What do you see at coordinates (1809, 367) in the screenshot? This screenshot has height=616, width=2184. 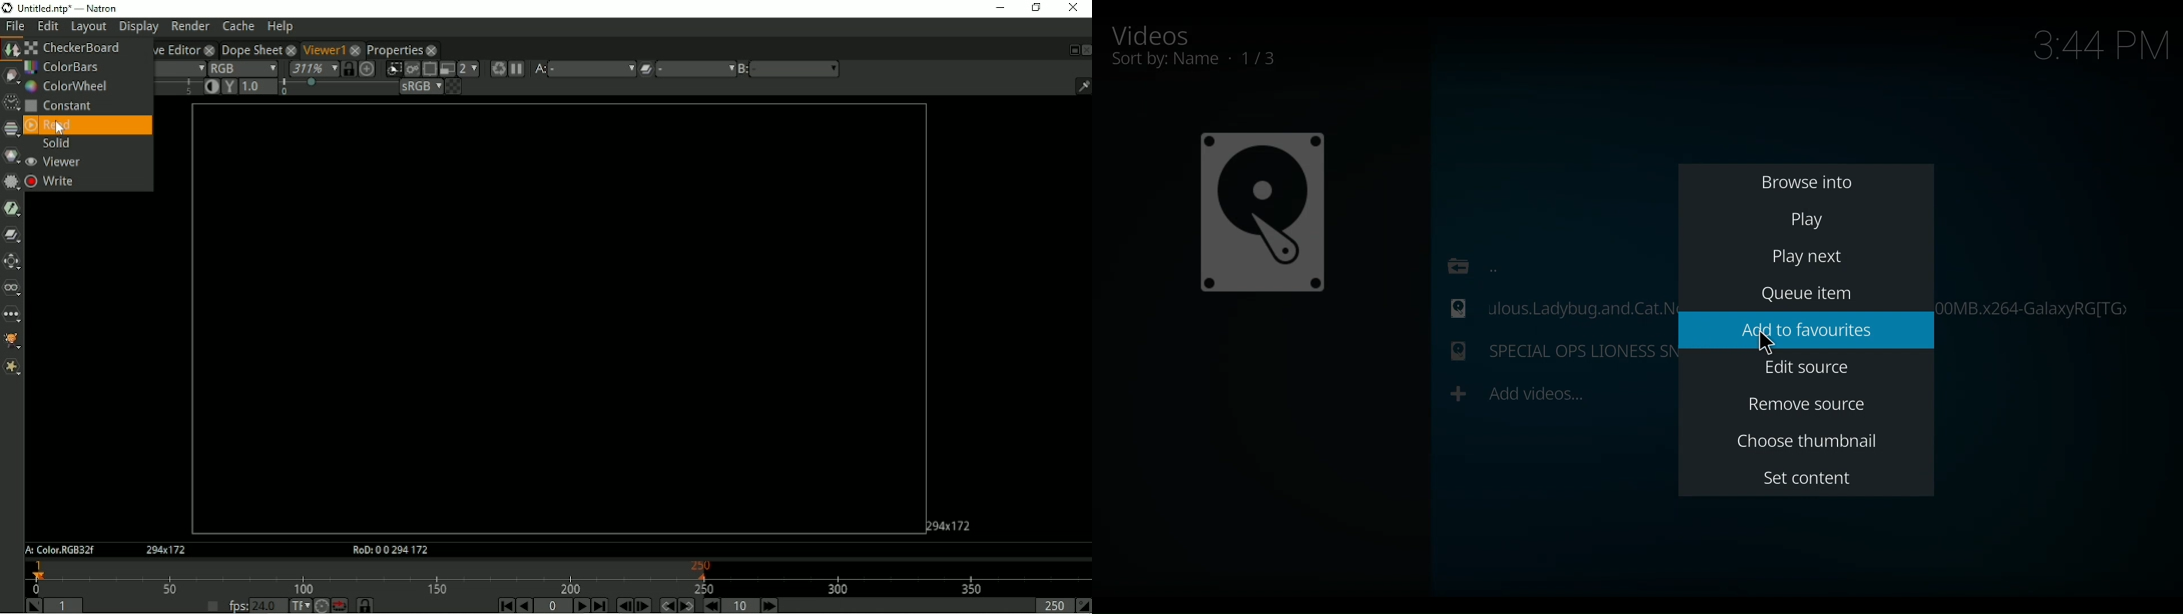 I see `Edit Source` at bounding box center [1809, 367].